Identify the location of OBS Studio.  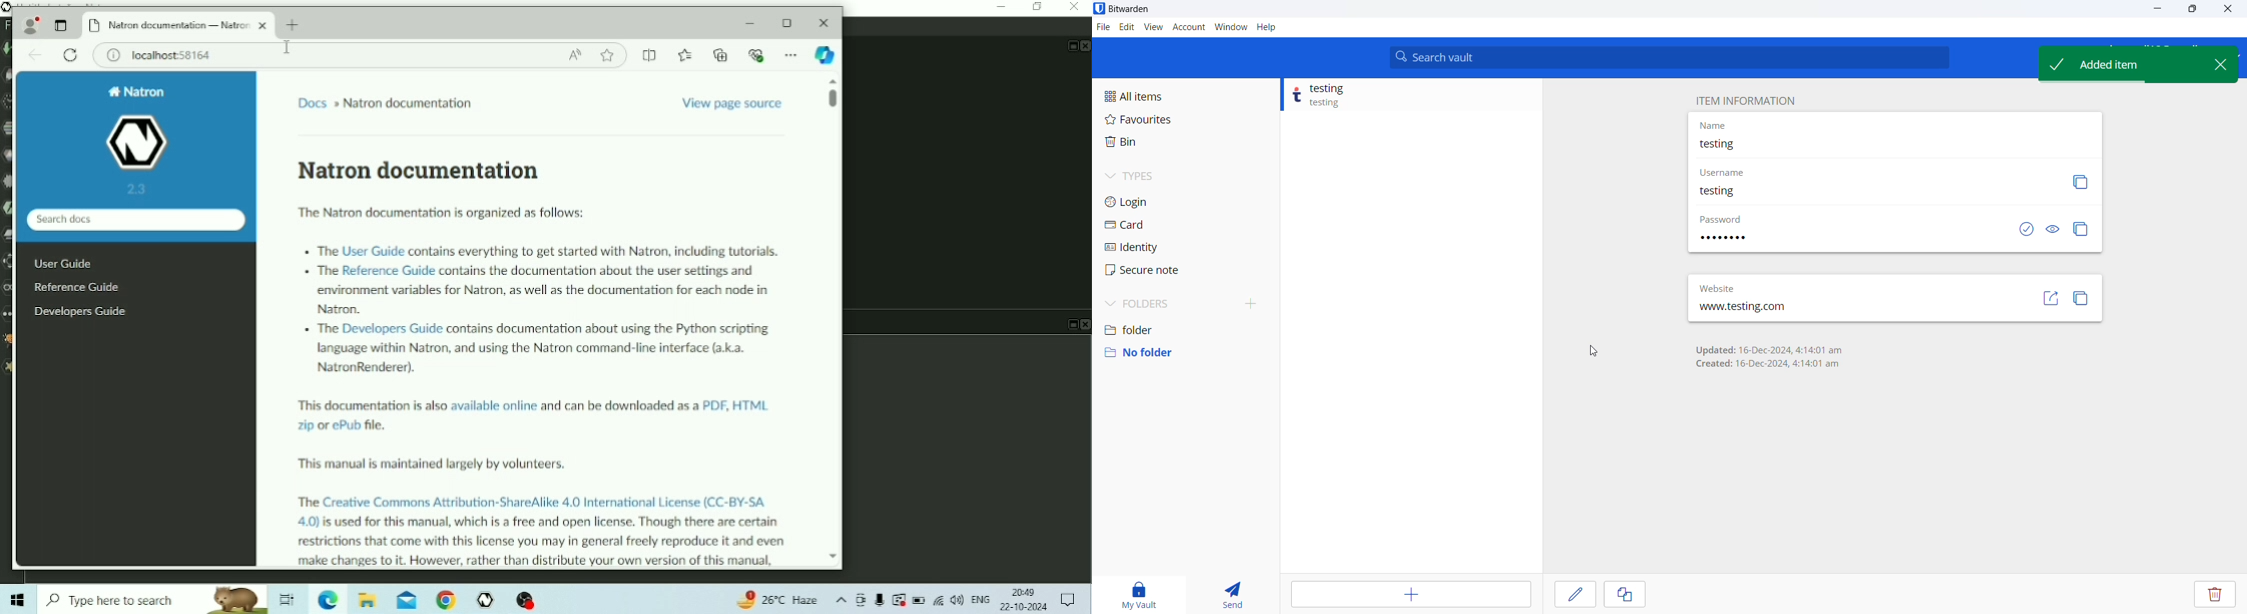
(529, 600).